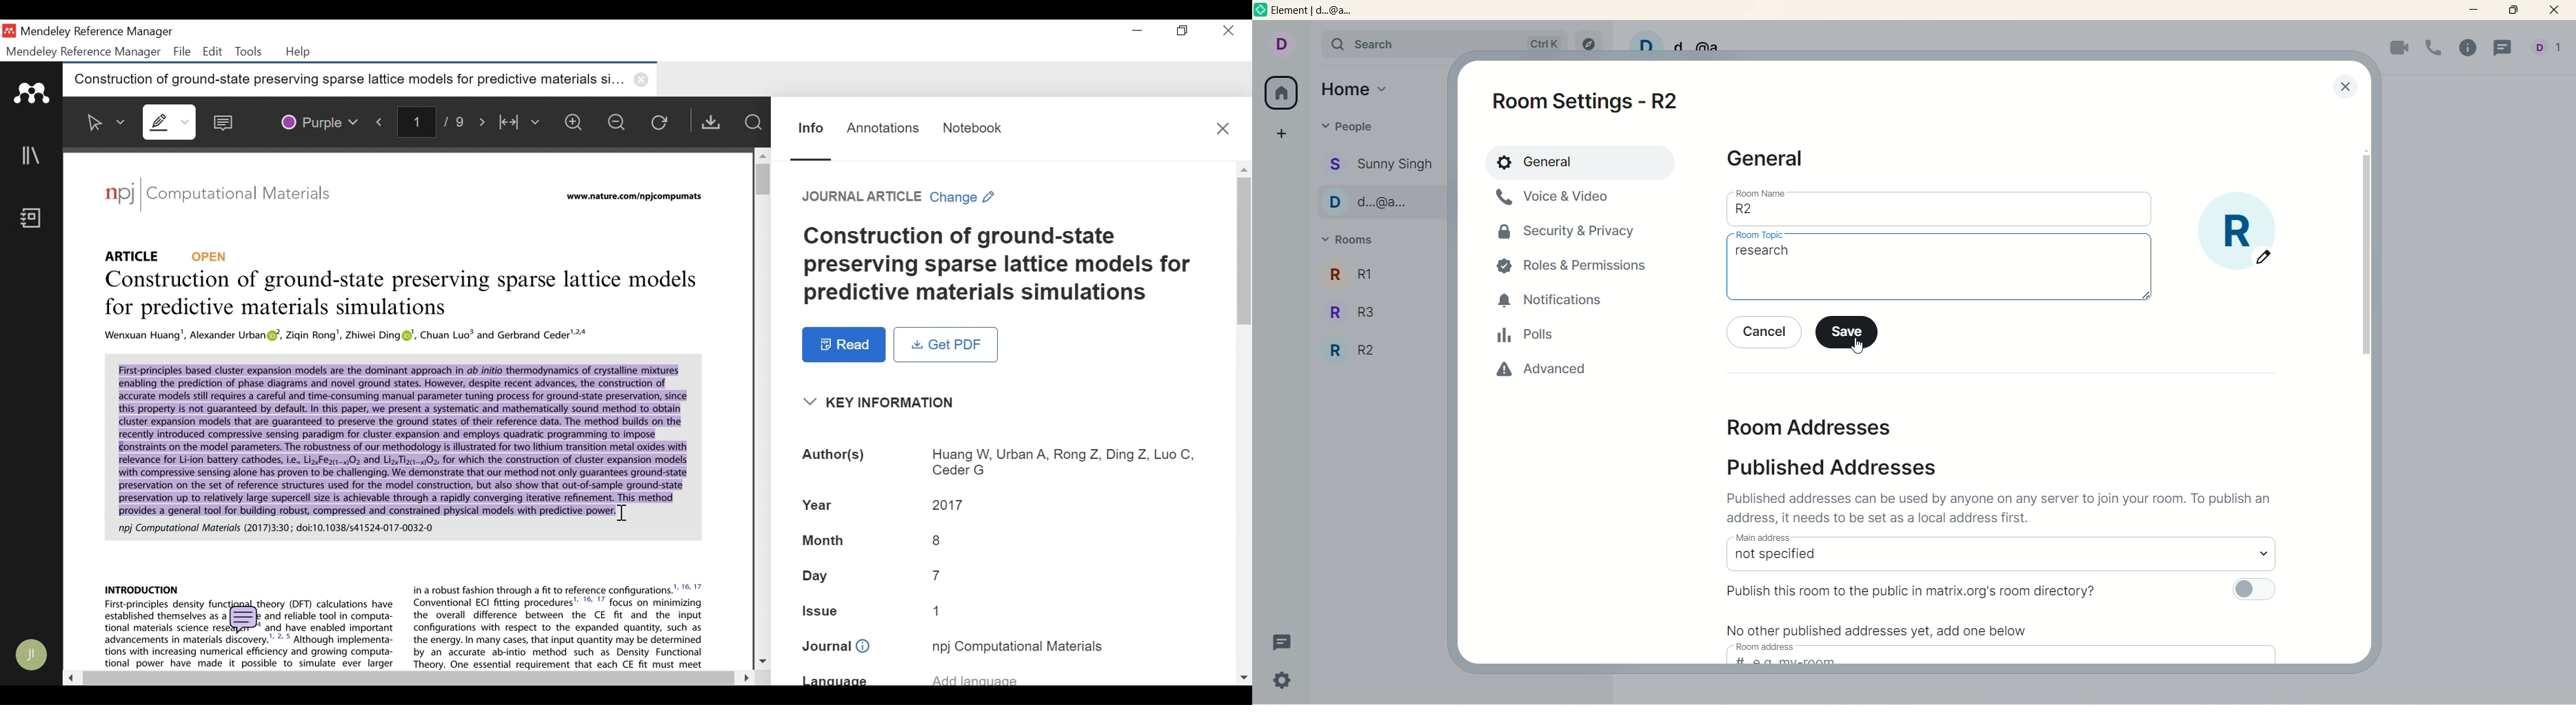  Describe the element at coordinates (1245, 250) in the screenshot. I see `Vertical Scroll bar` at that location.